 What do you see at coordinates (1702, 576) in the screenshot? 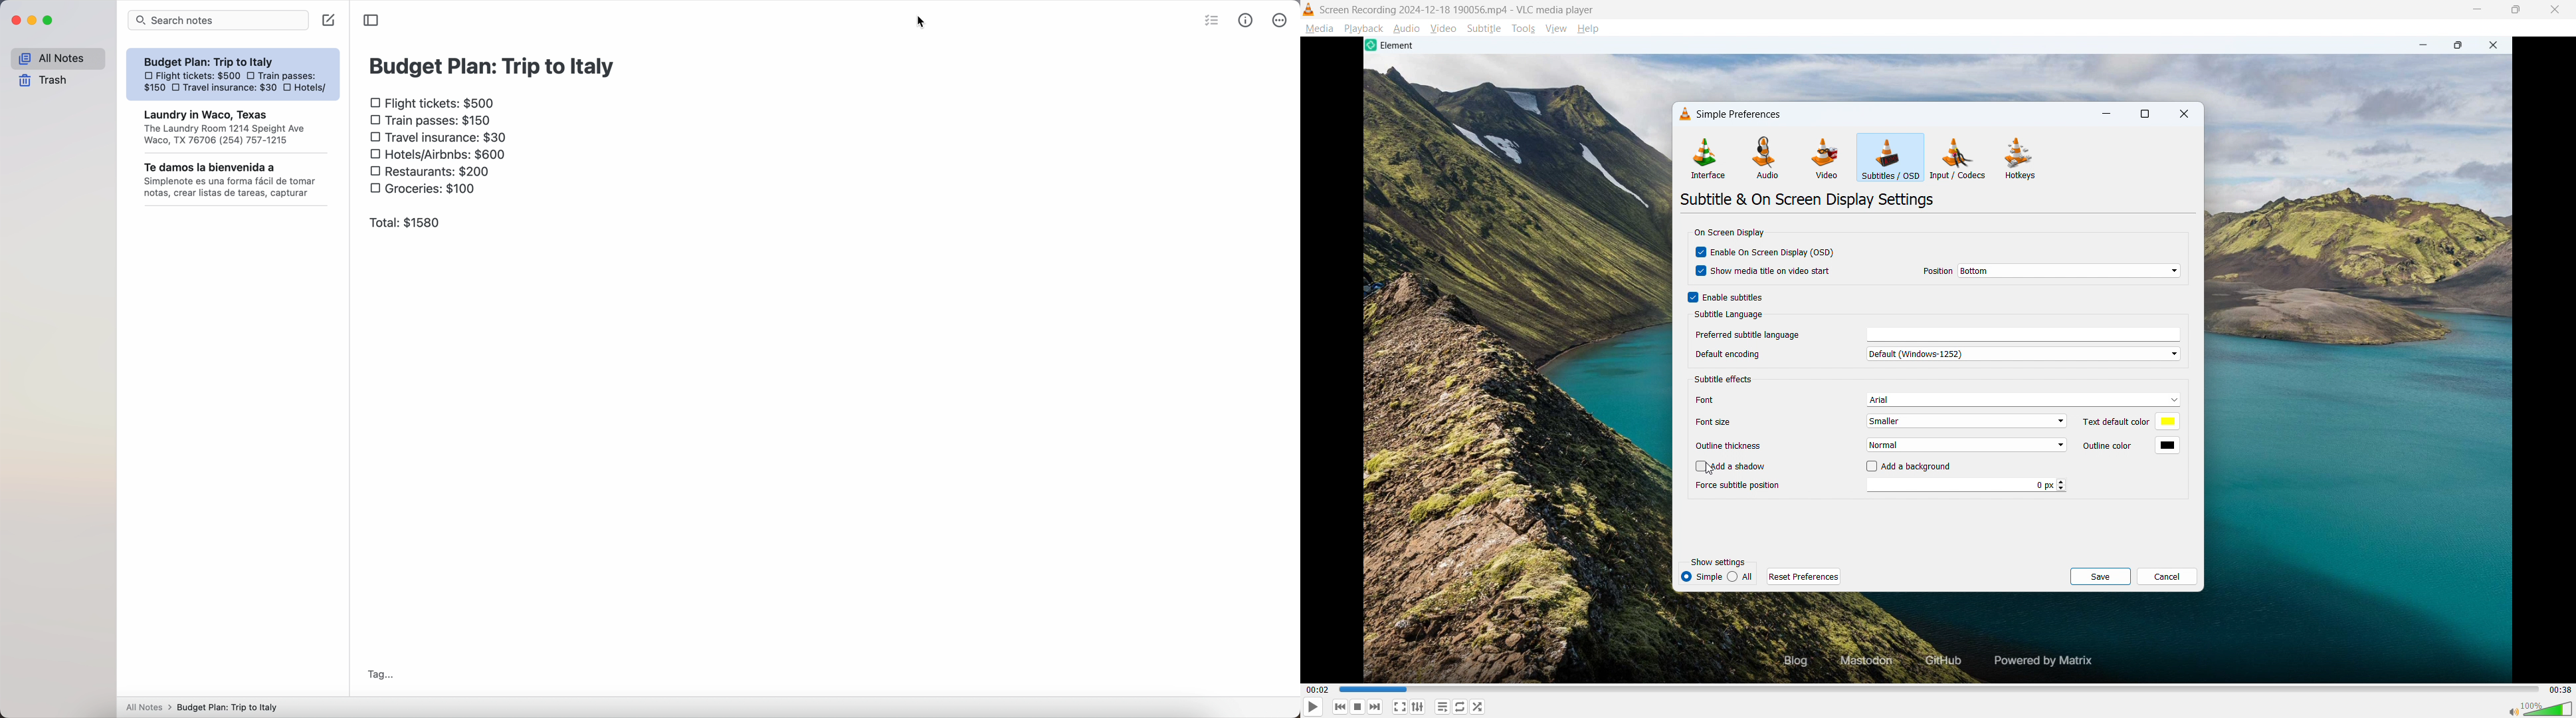
I see `Simple` at bounding box center [1702, 576].